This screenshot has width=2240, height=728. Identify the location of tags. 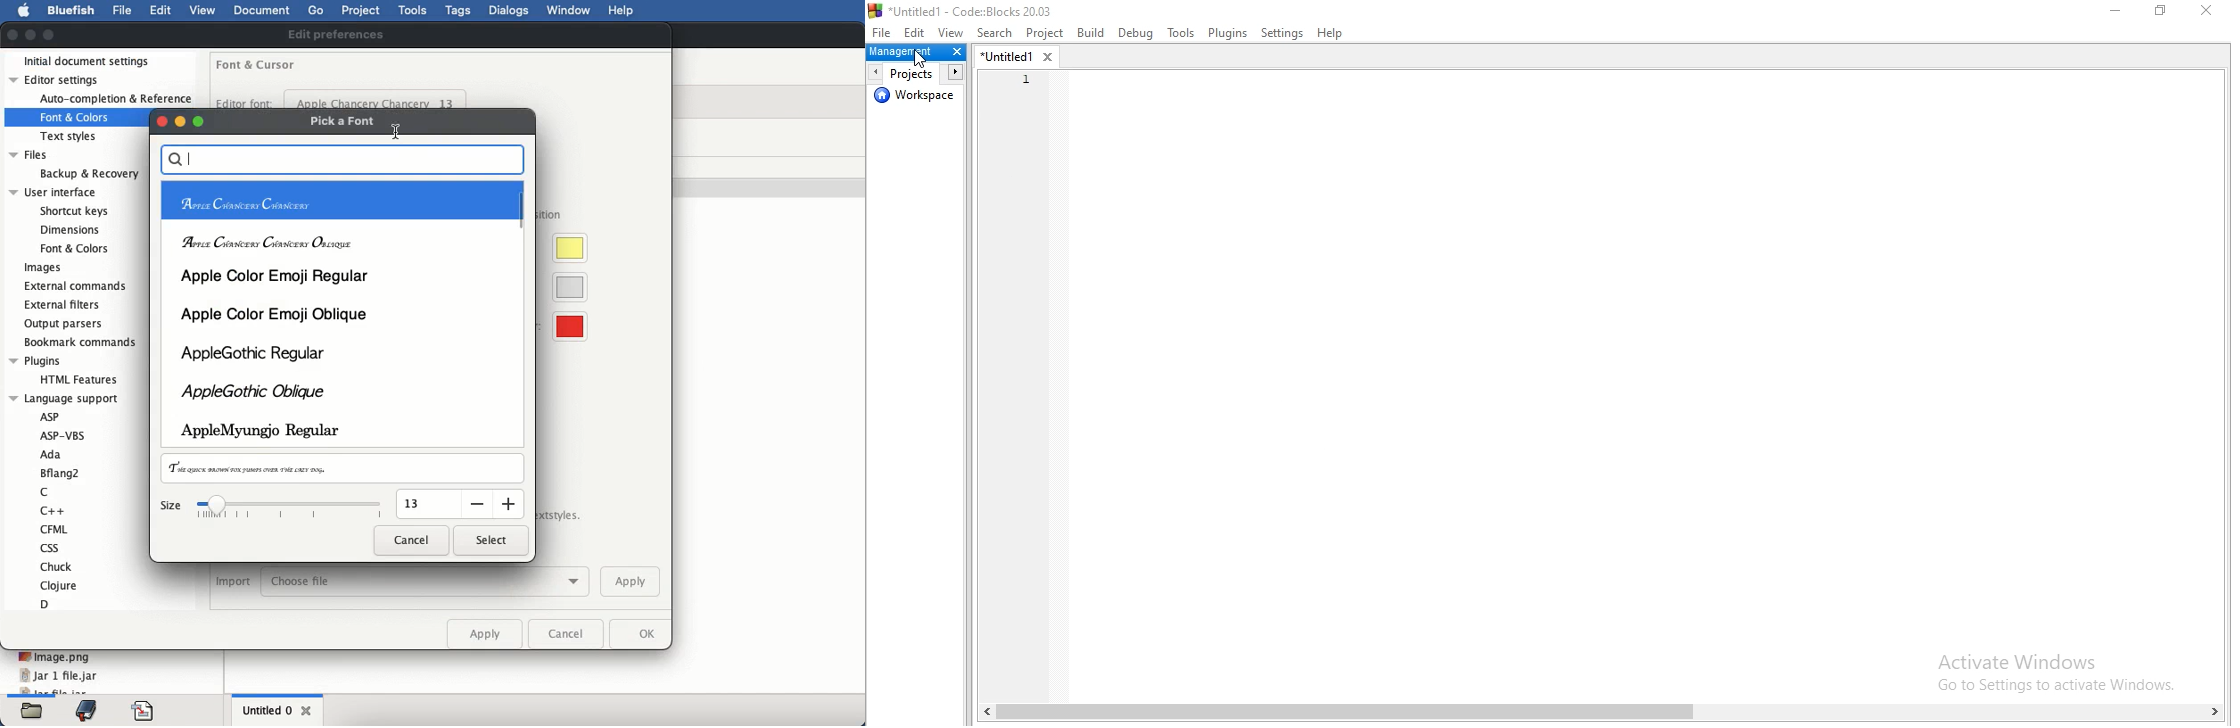
(458, 11).